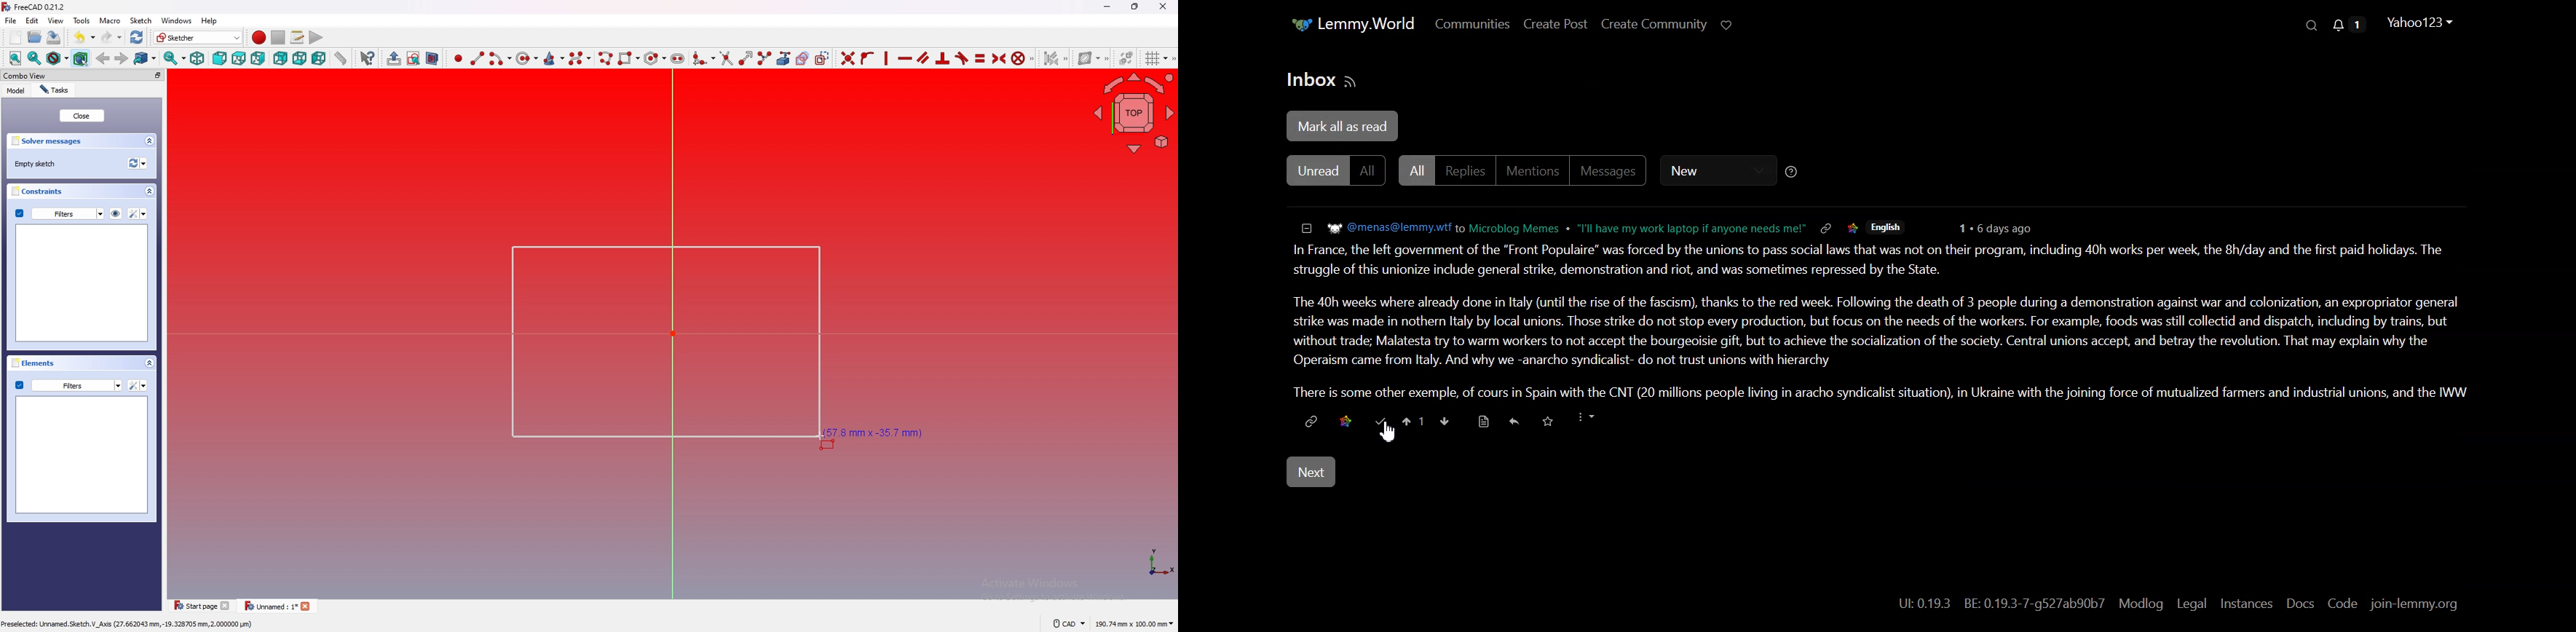 The height and width of the screenshot is (644, 2576). Describe the element at coordinates (202, 606) in the screenshot. I see `tab` at that location.